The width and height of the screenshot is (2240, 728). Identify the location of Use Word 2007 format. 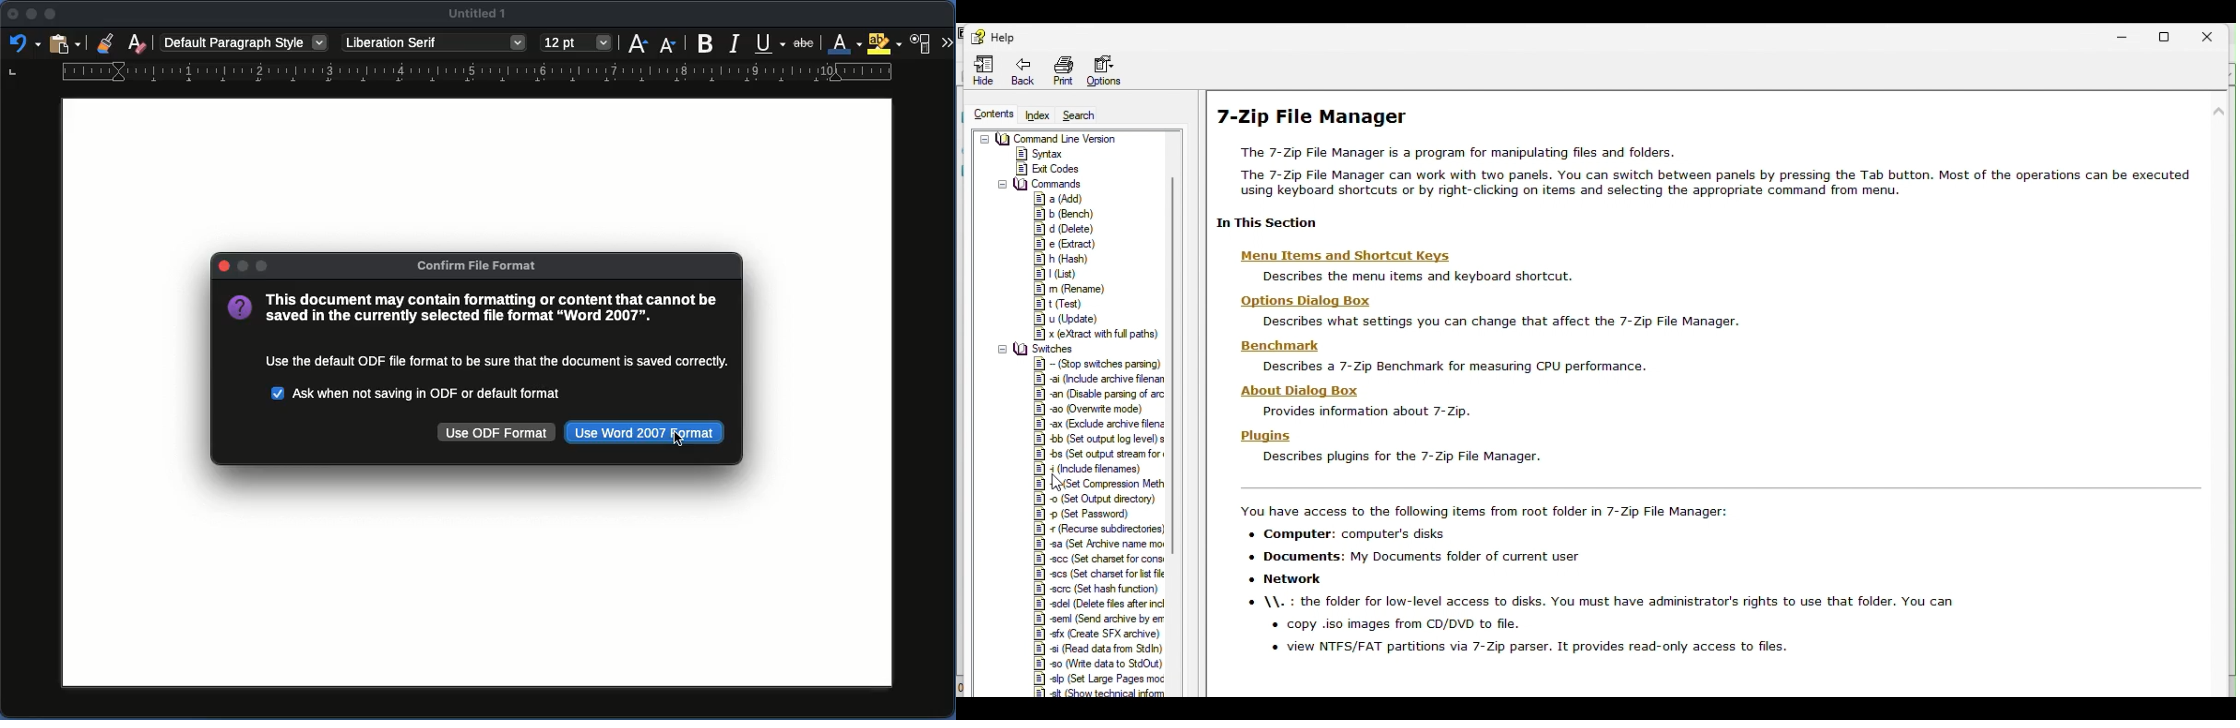
(645, 433).